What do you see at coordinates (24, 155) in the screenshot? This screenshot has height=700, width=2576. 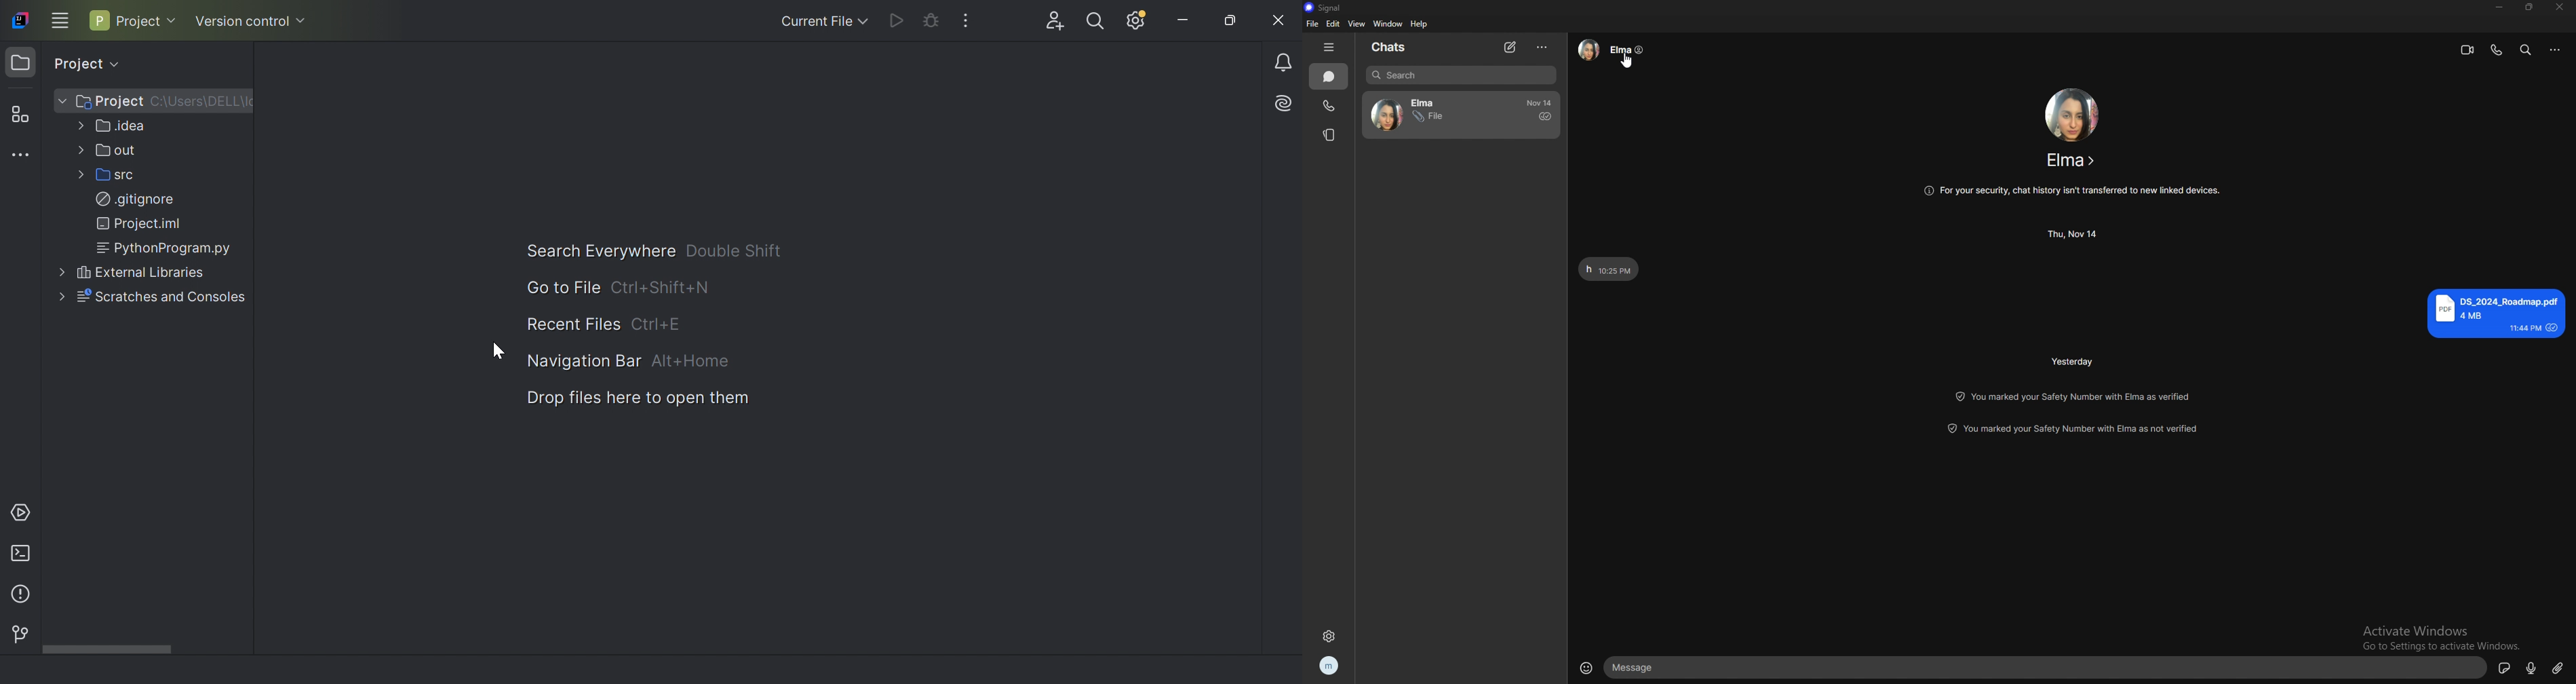 I see `More tool windows` at bounding box center [24, 155].